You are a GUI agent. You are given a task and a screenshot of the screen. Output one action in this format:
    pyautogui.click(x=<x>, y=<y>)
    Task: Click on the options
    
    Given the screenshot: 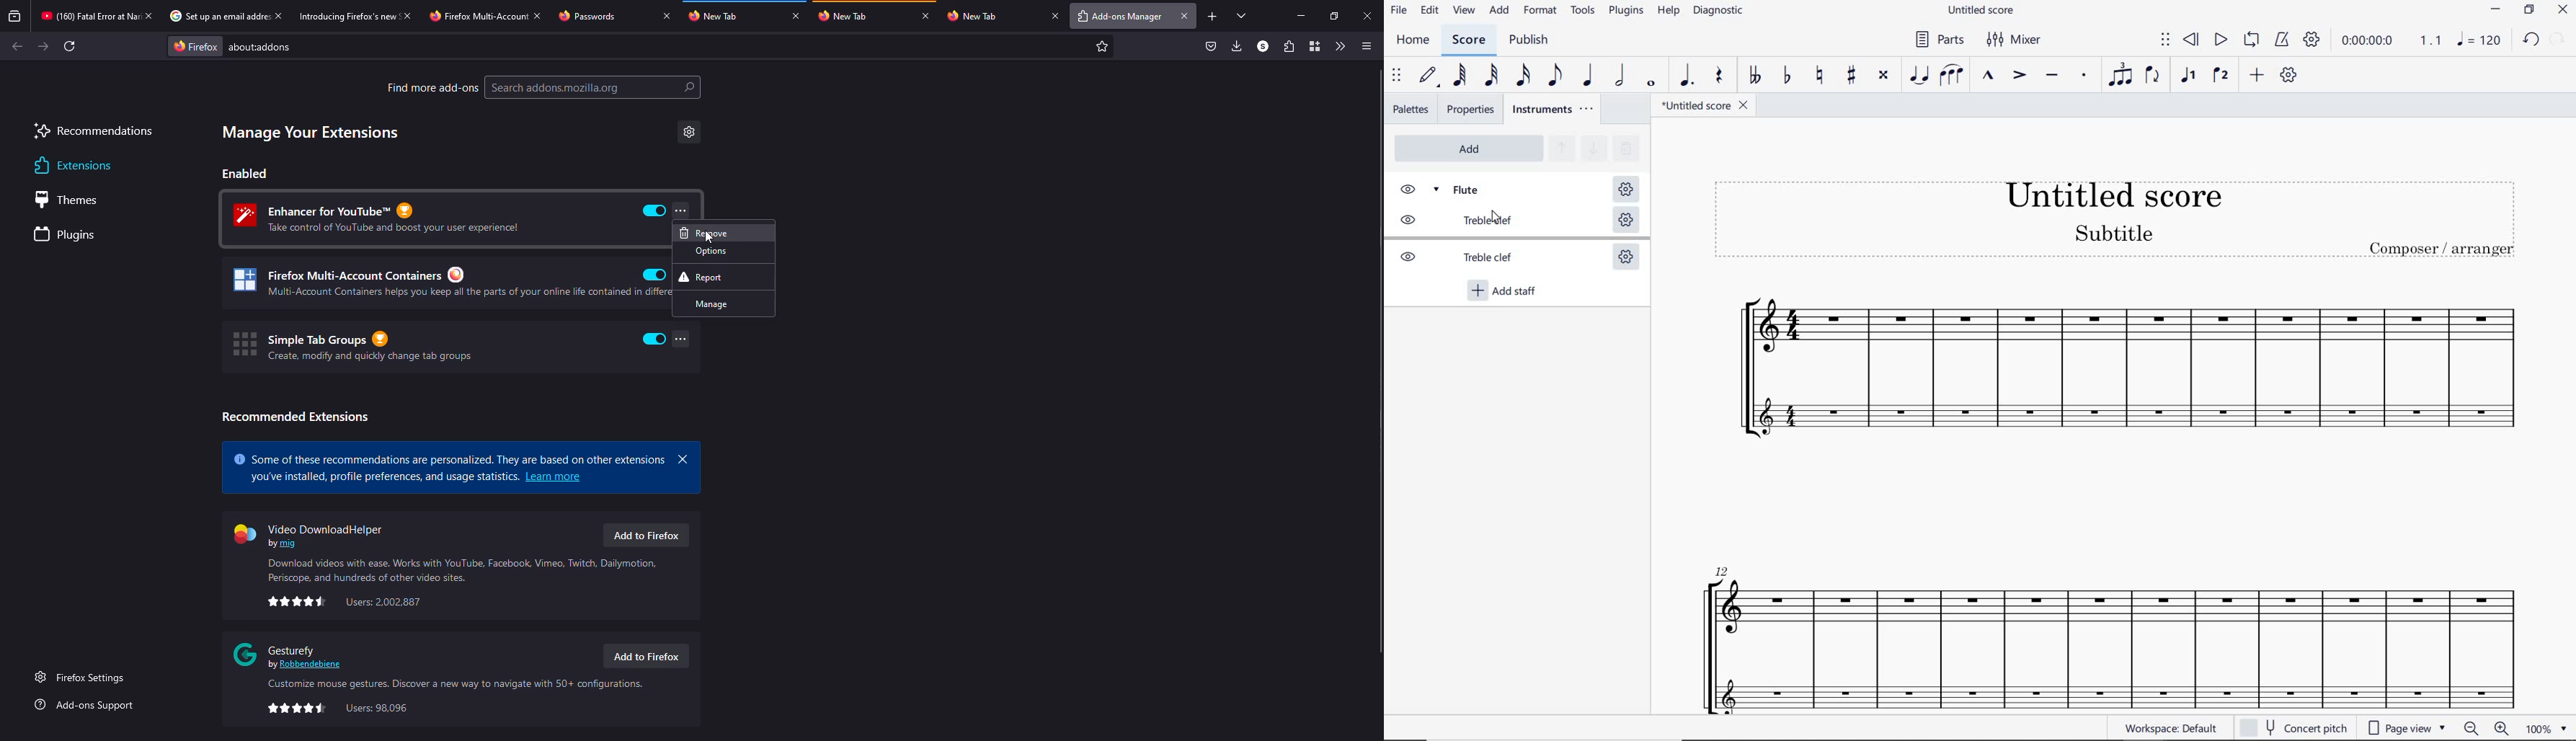 What is the action you would take?
    pyautogui.click(x=724, y=251)
    